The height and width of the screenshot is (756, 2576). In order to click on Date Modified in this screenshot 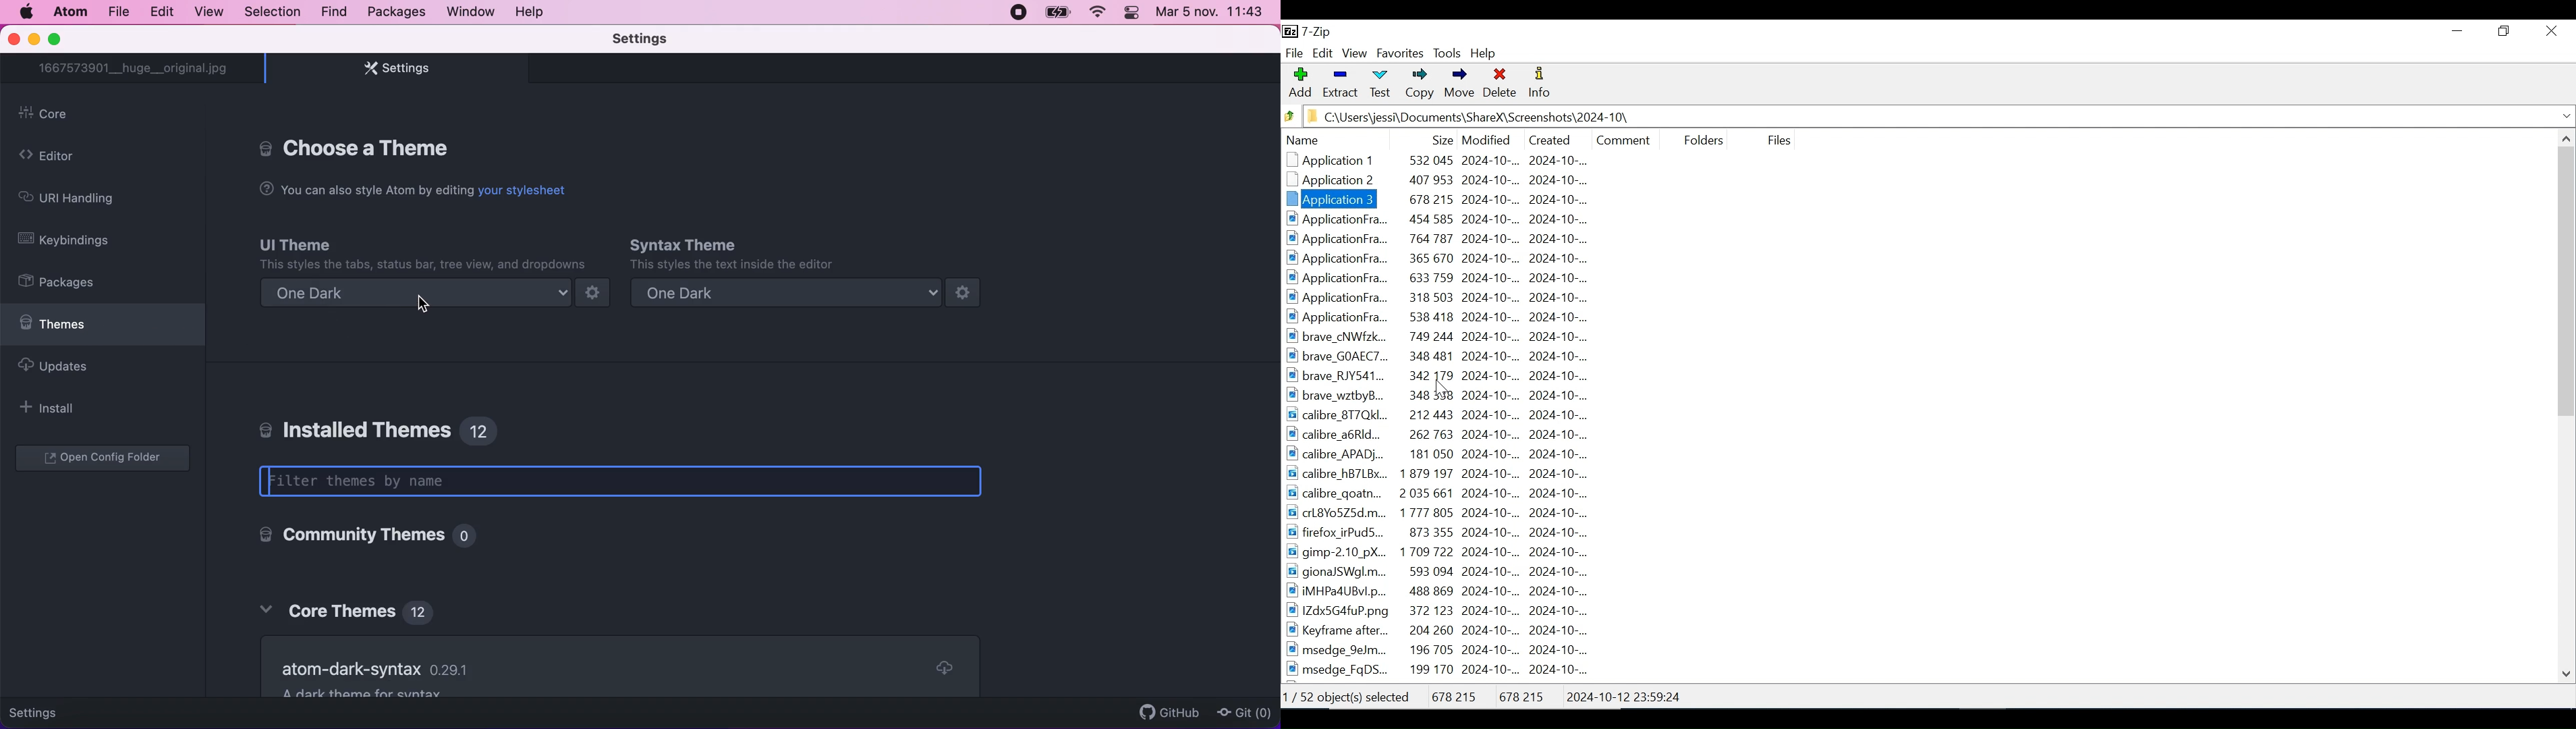, I will do `click(1486, 138)`.